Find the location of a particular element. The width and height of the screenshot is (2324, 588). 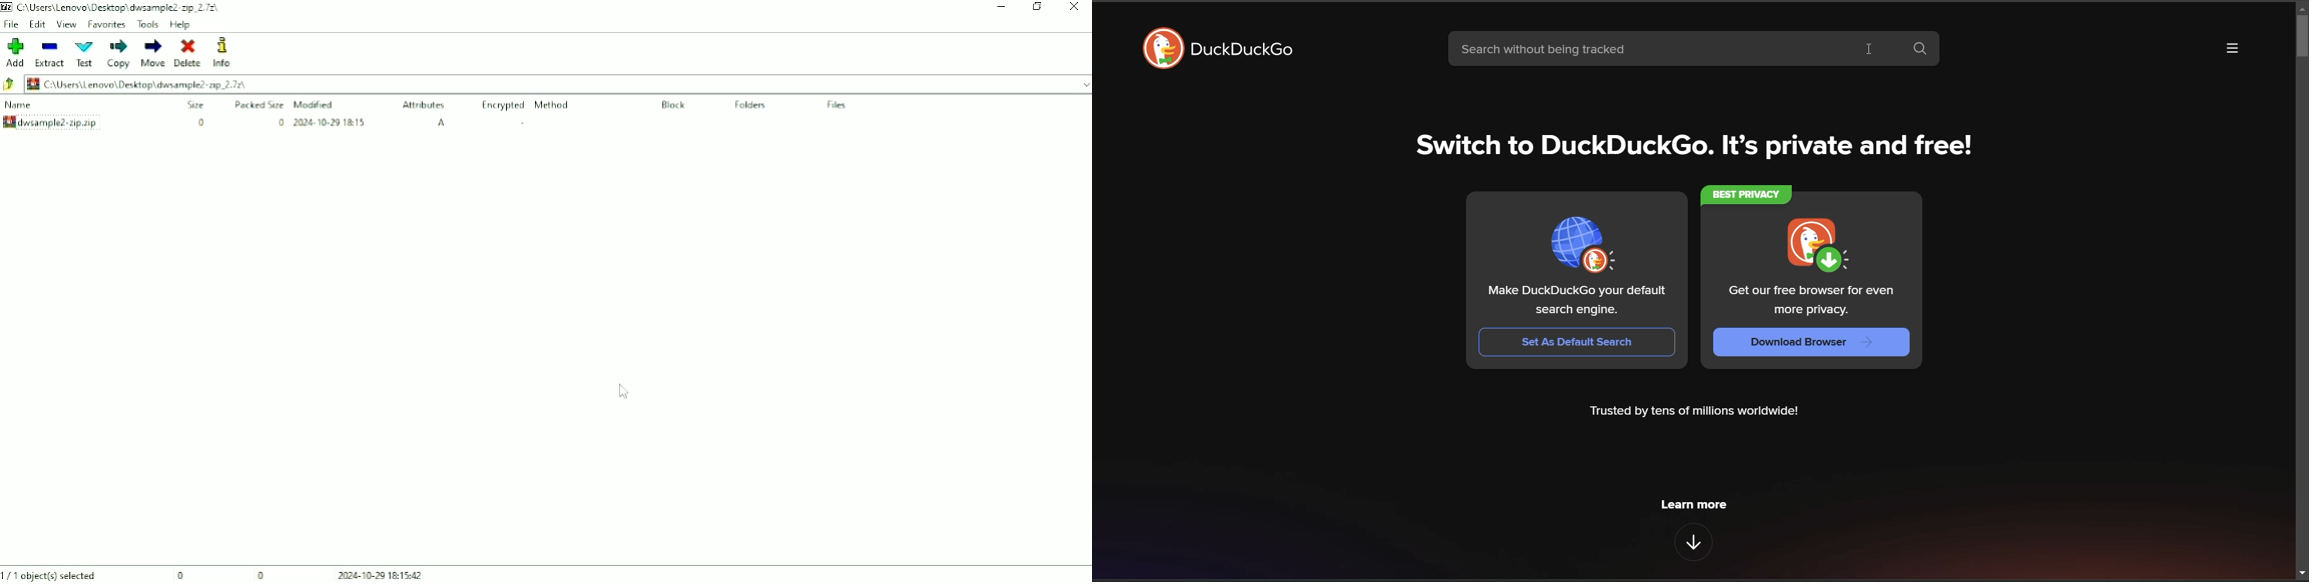

Name is located at coordinates (20, 105).